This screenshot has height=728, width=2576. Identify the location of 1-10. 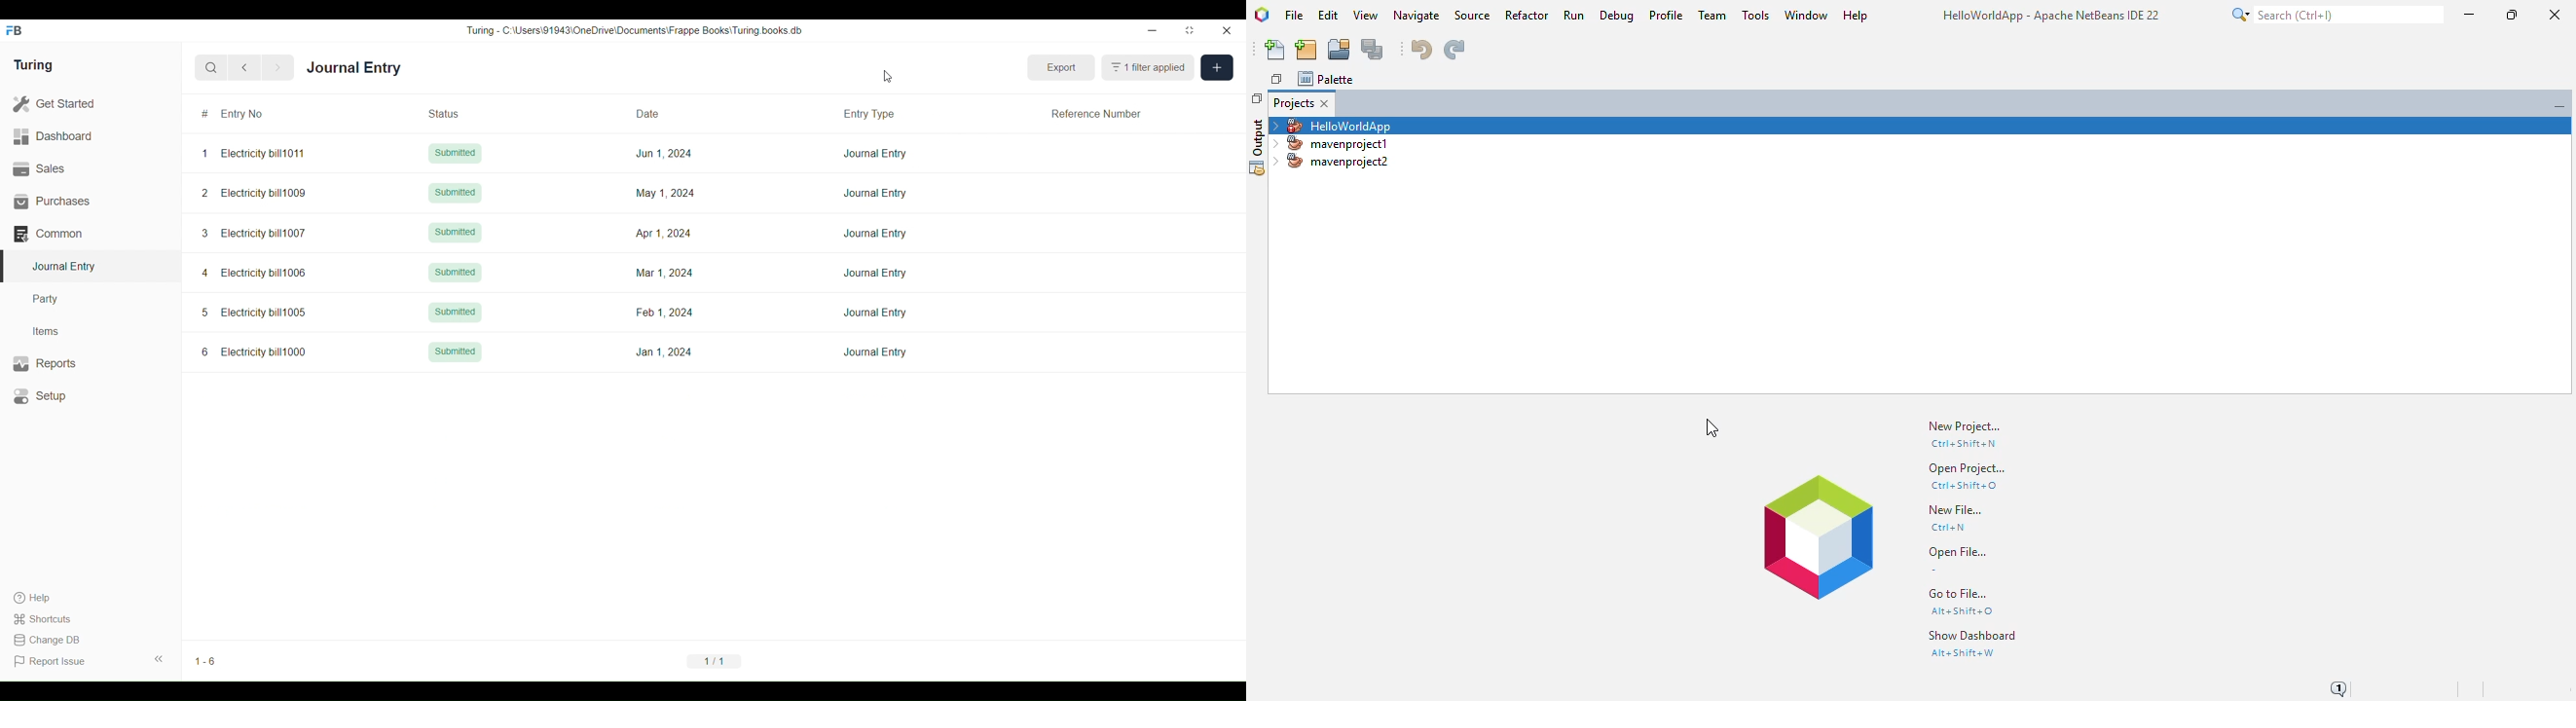
(208, 661).